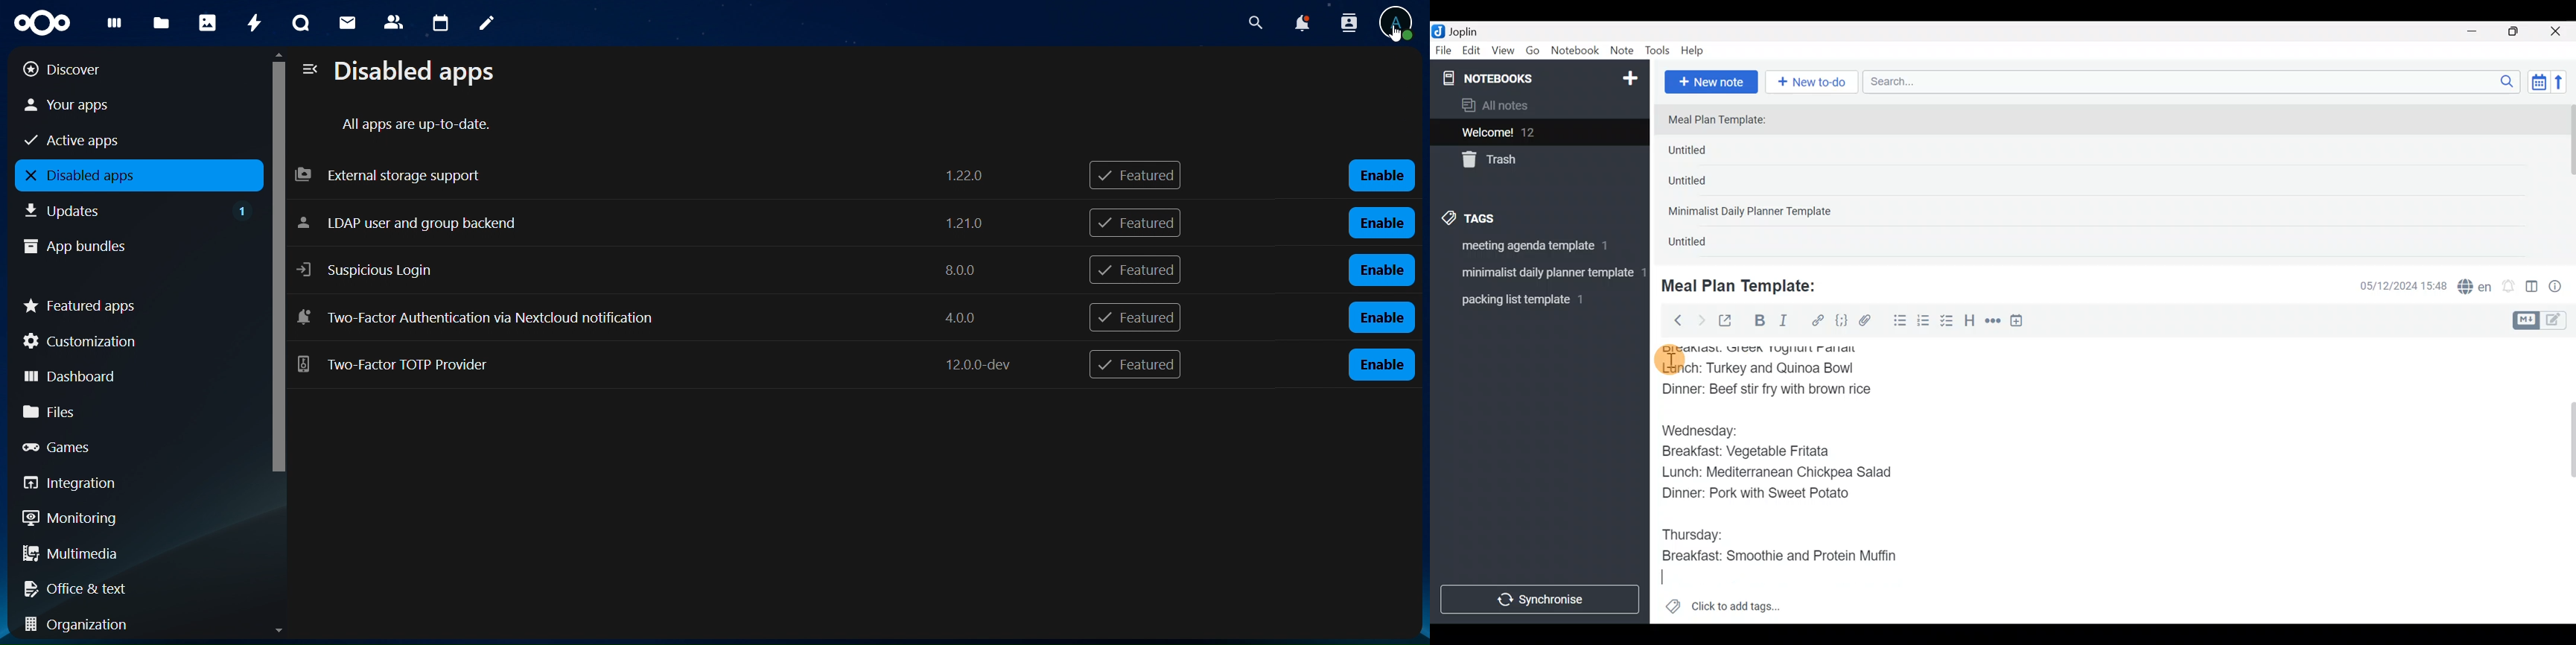 This screenshot has height=672, width=2576. I want to click on Notebook, so click(1576, 51).